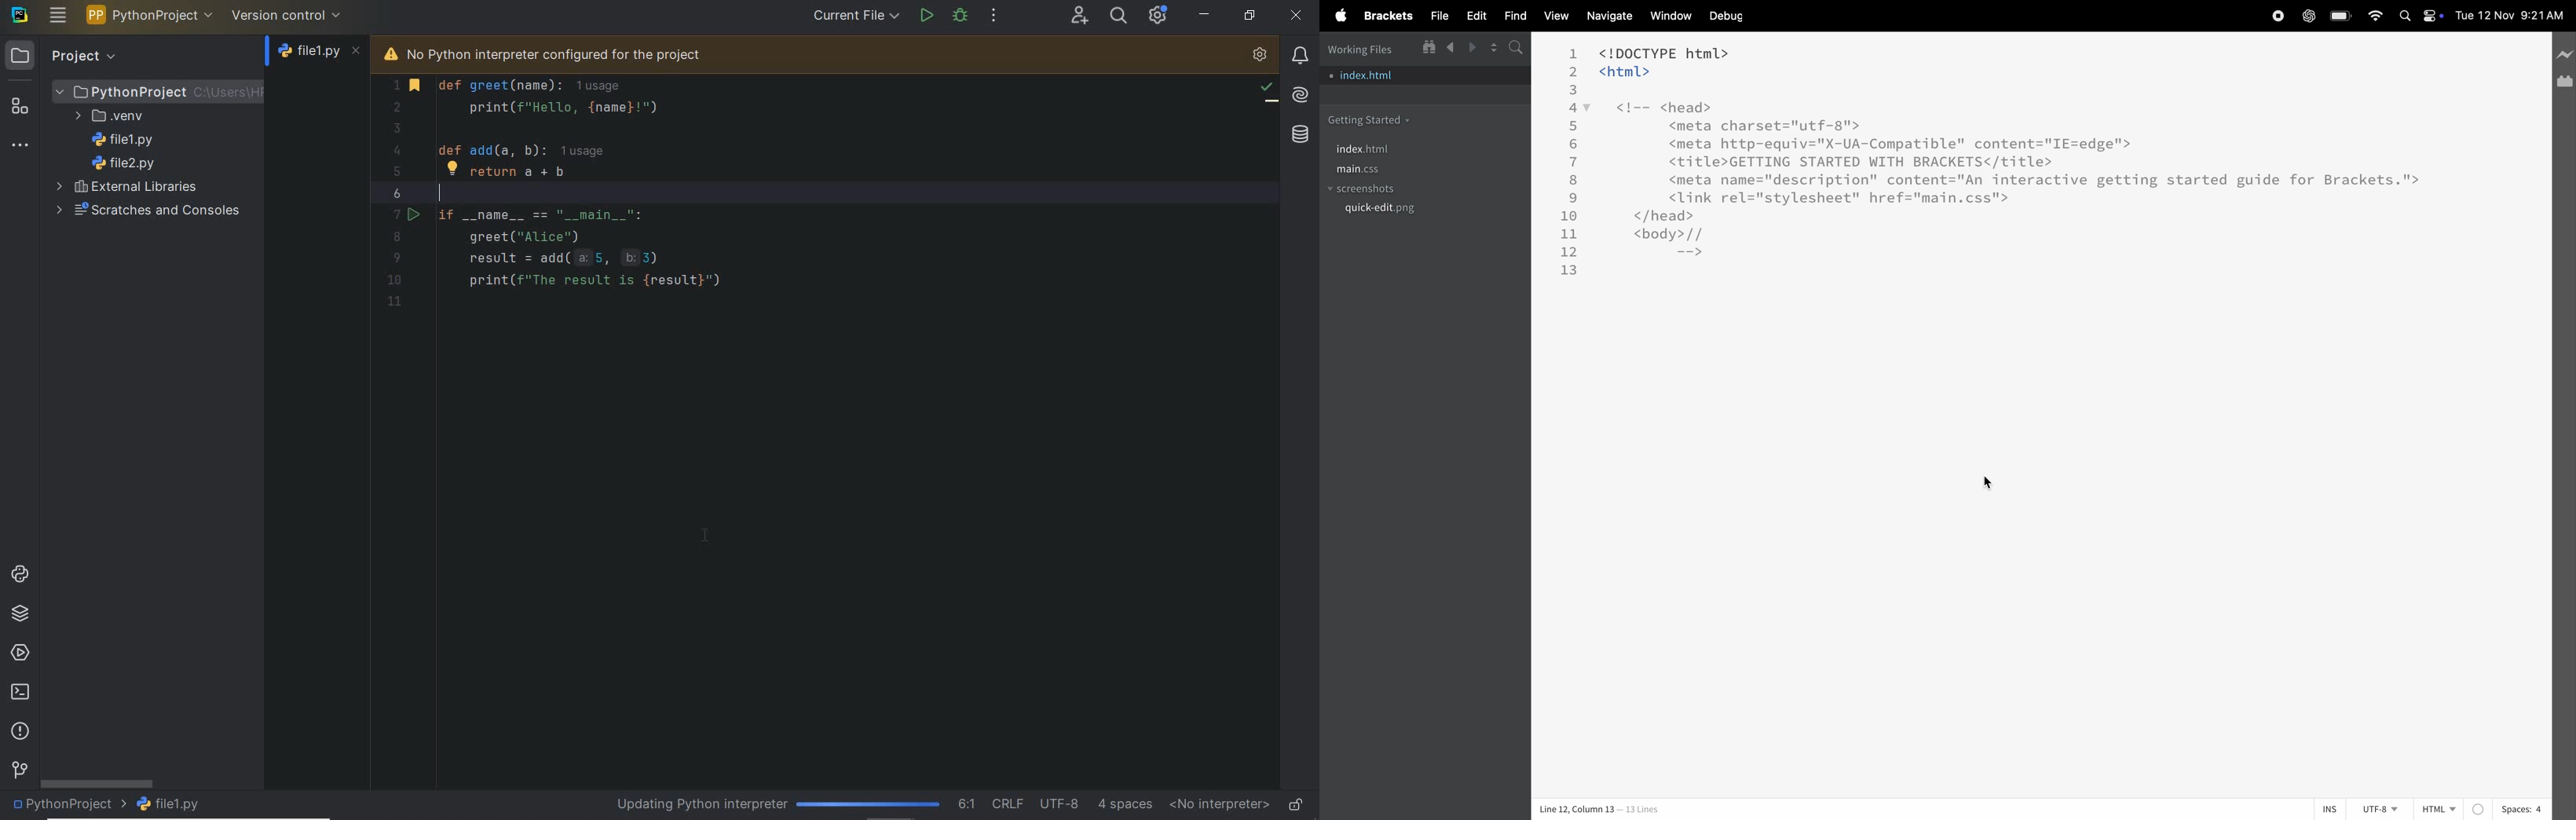  Describe the element at coordinates (1007, 803) in the screenshot. I see `line separator` at that location.